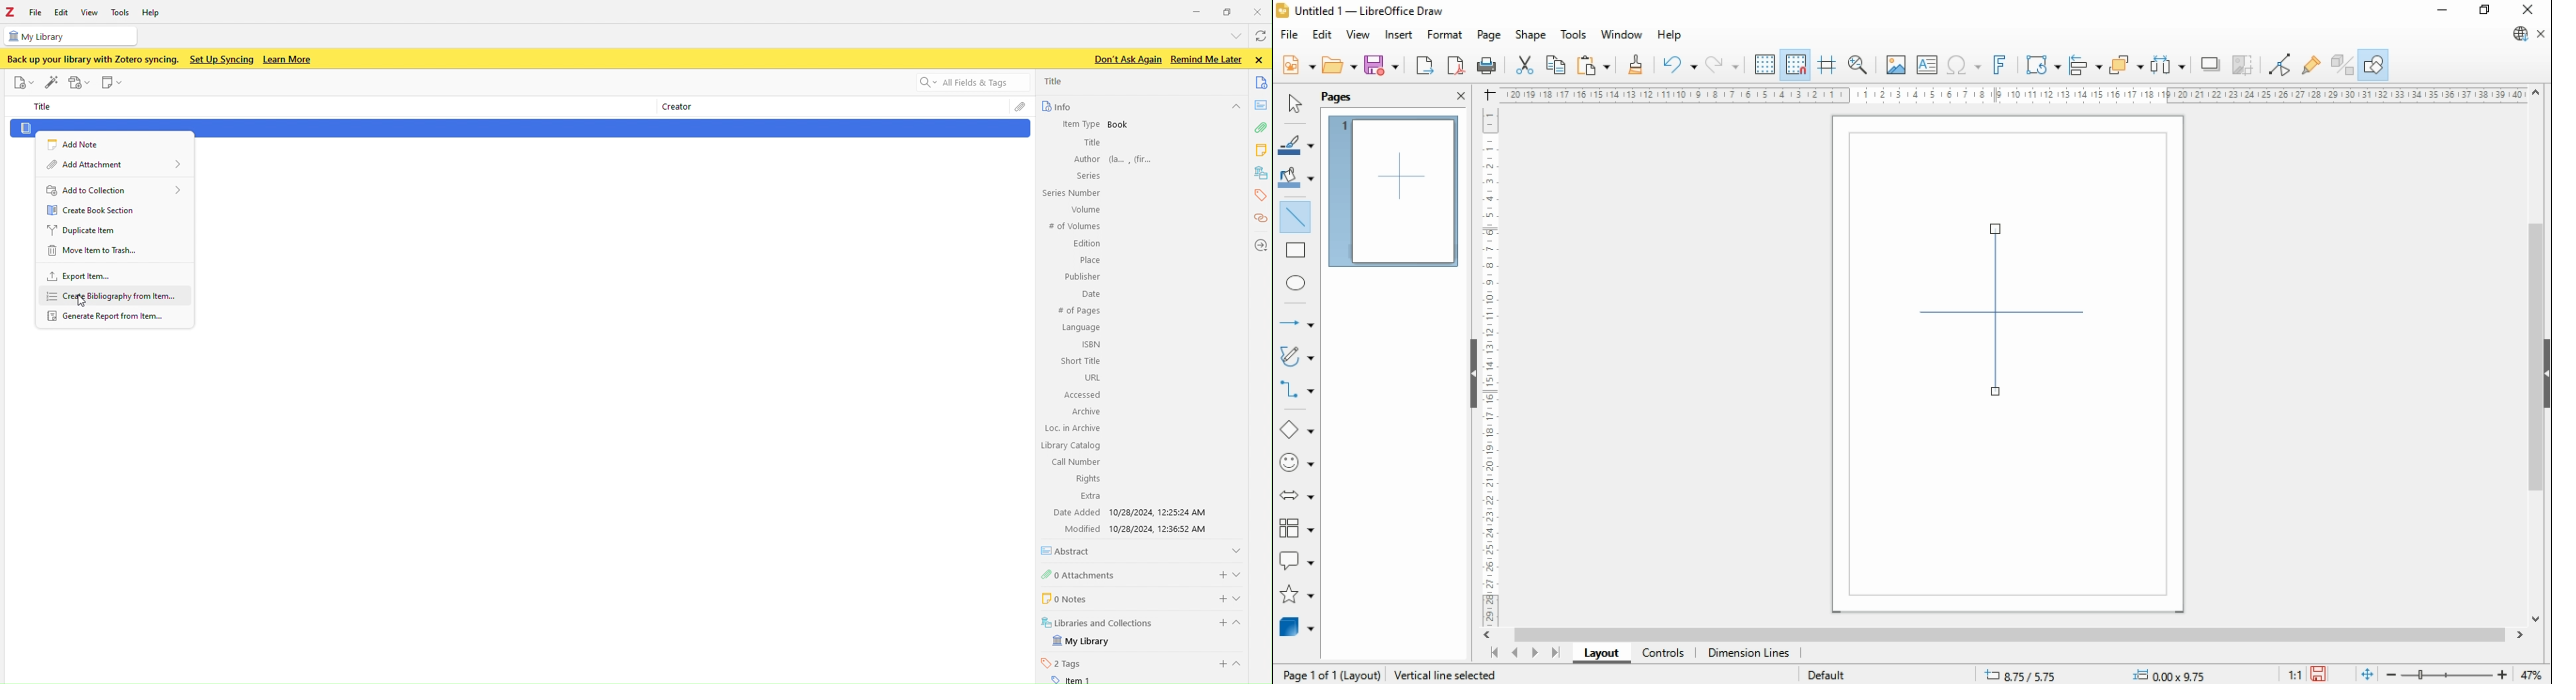 The image size is (2576, 700). I want to click on Scale, so click(1490, 366).